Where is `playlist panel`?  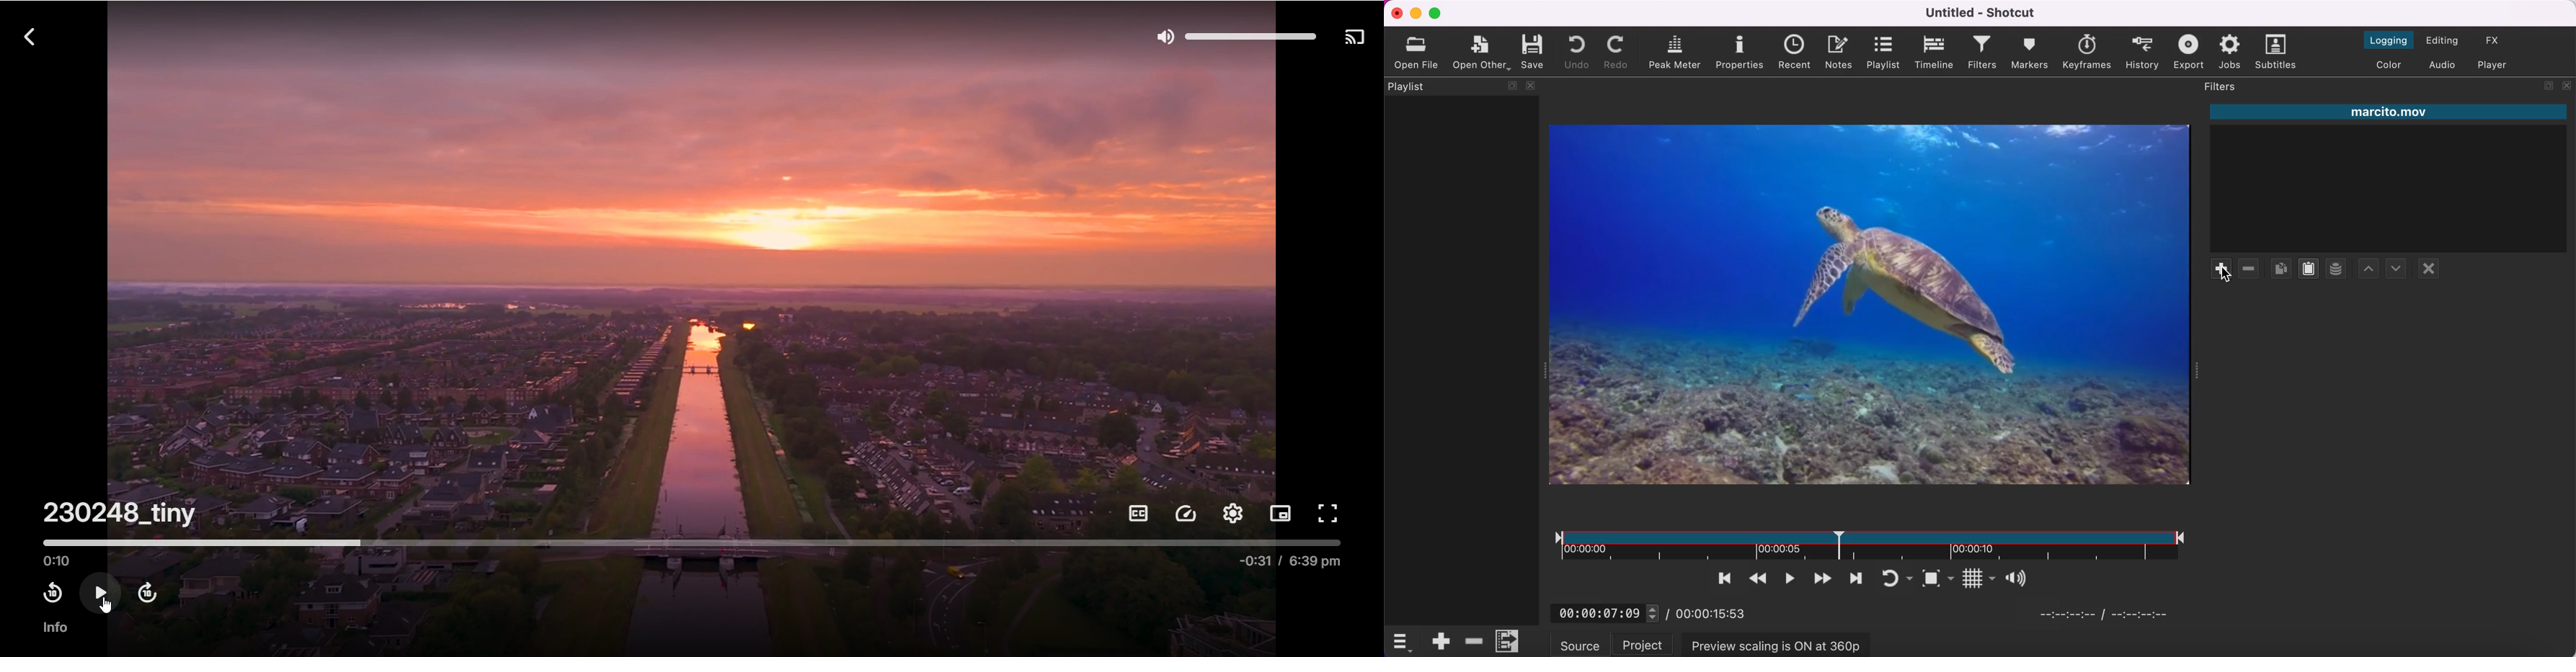
playlist panel is located at coordinates (1461, 239).